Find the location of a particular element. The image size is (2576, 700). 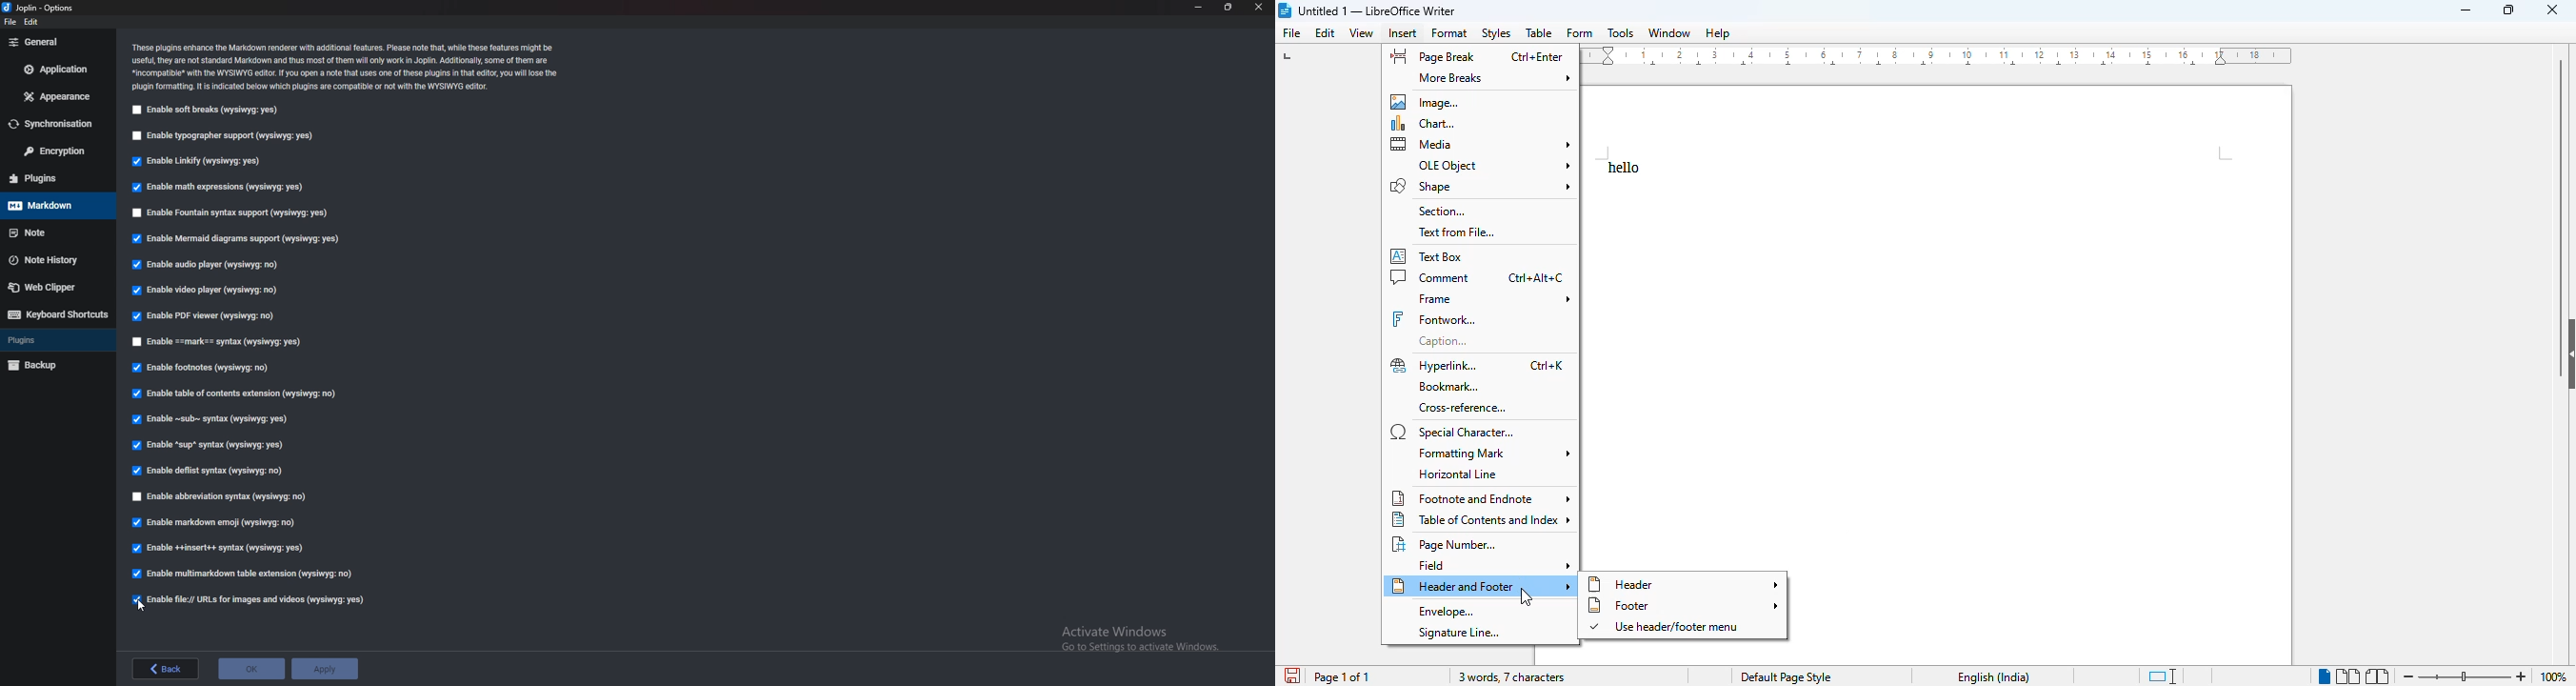

OLE object is located at coordinates (1493, 164).